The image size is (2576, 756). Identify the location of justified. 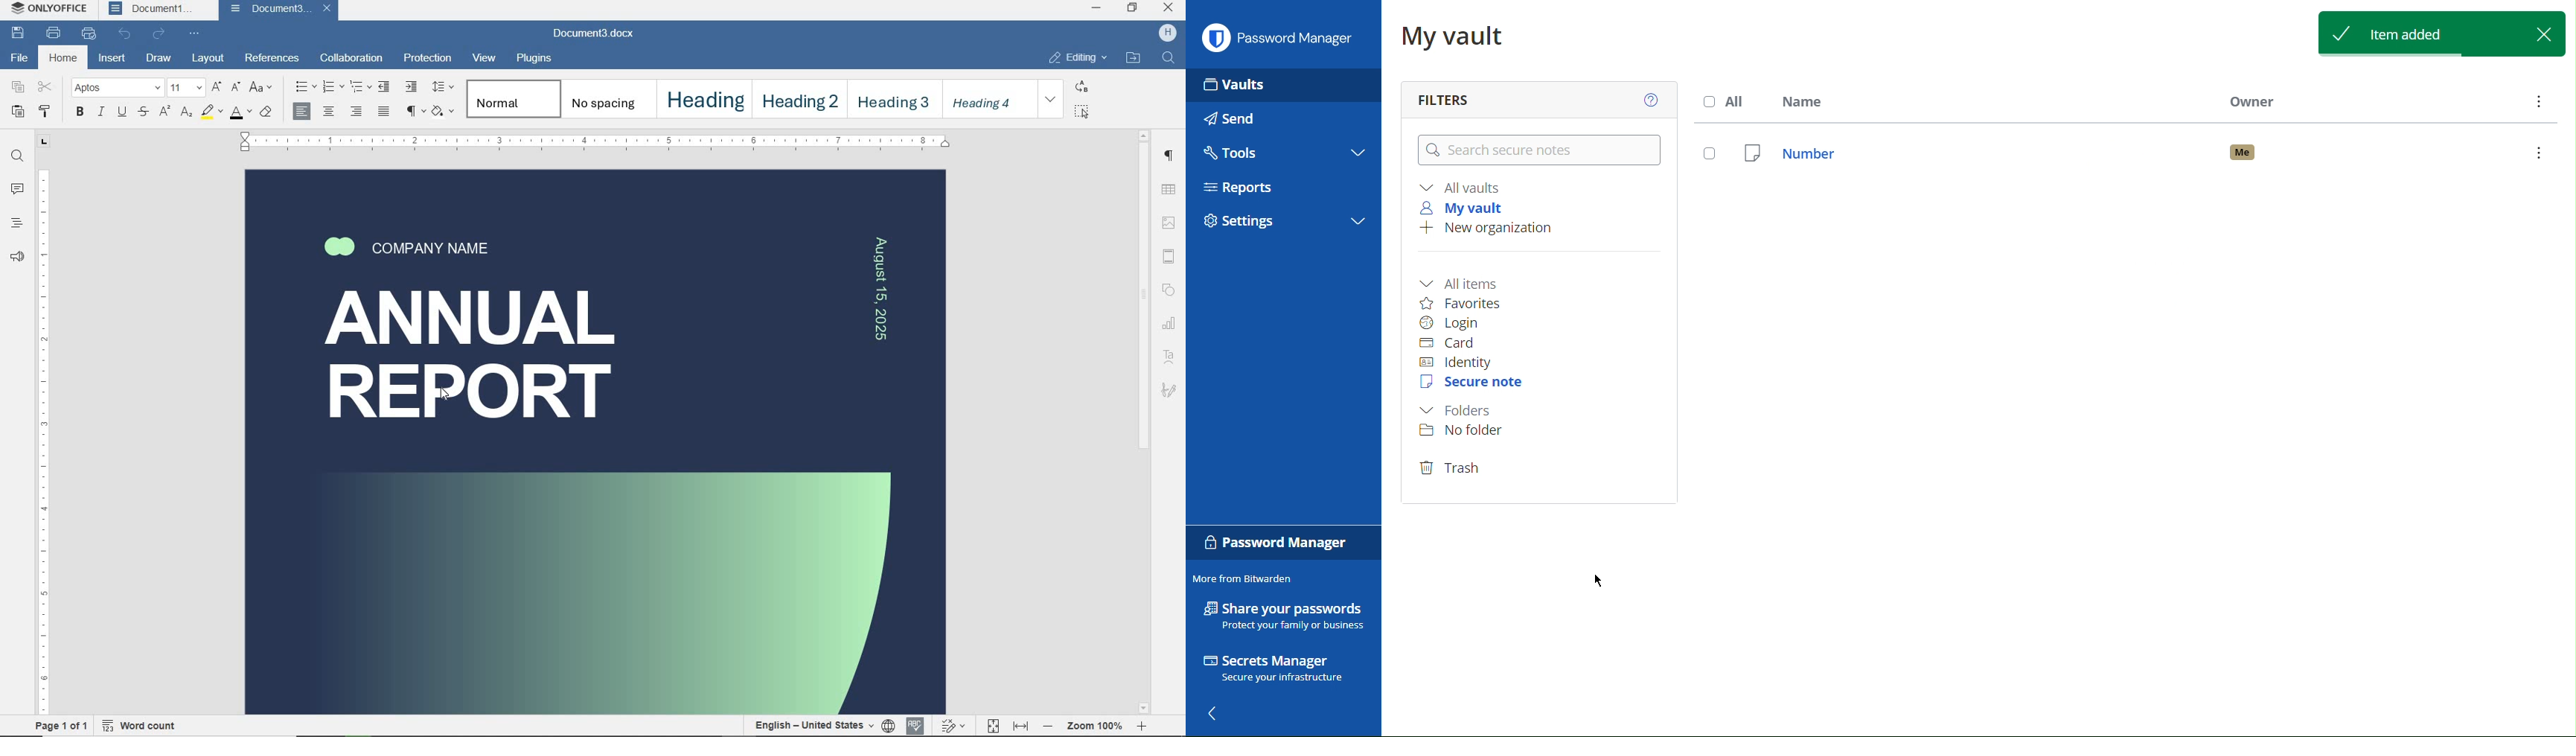
(384, 112).